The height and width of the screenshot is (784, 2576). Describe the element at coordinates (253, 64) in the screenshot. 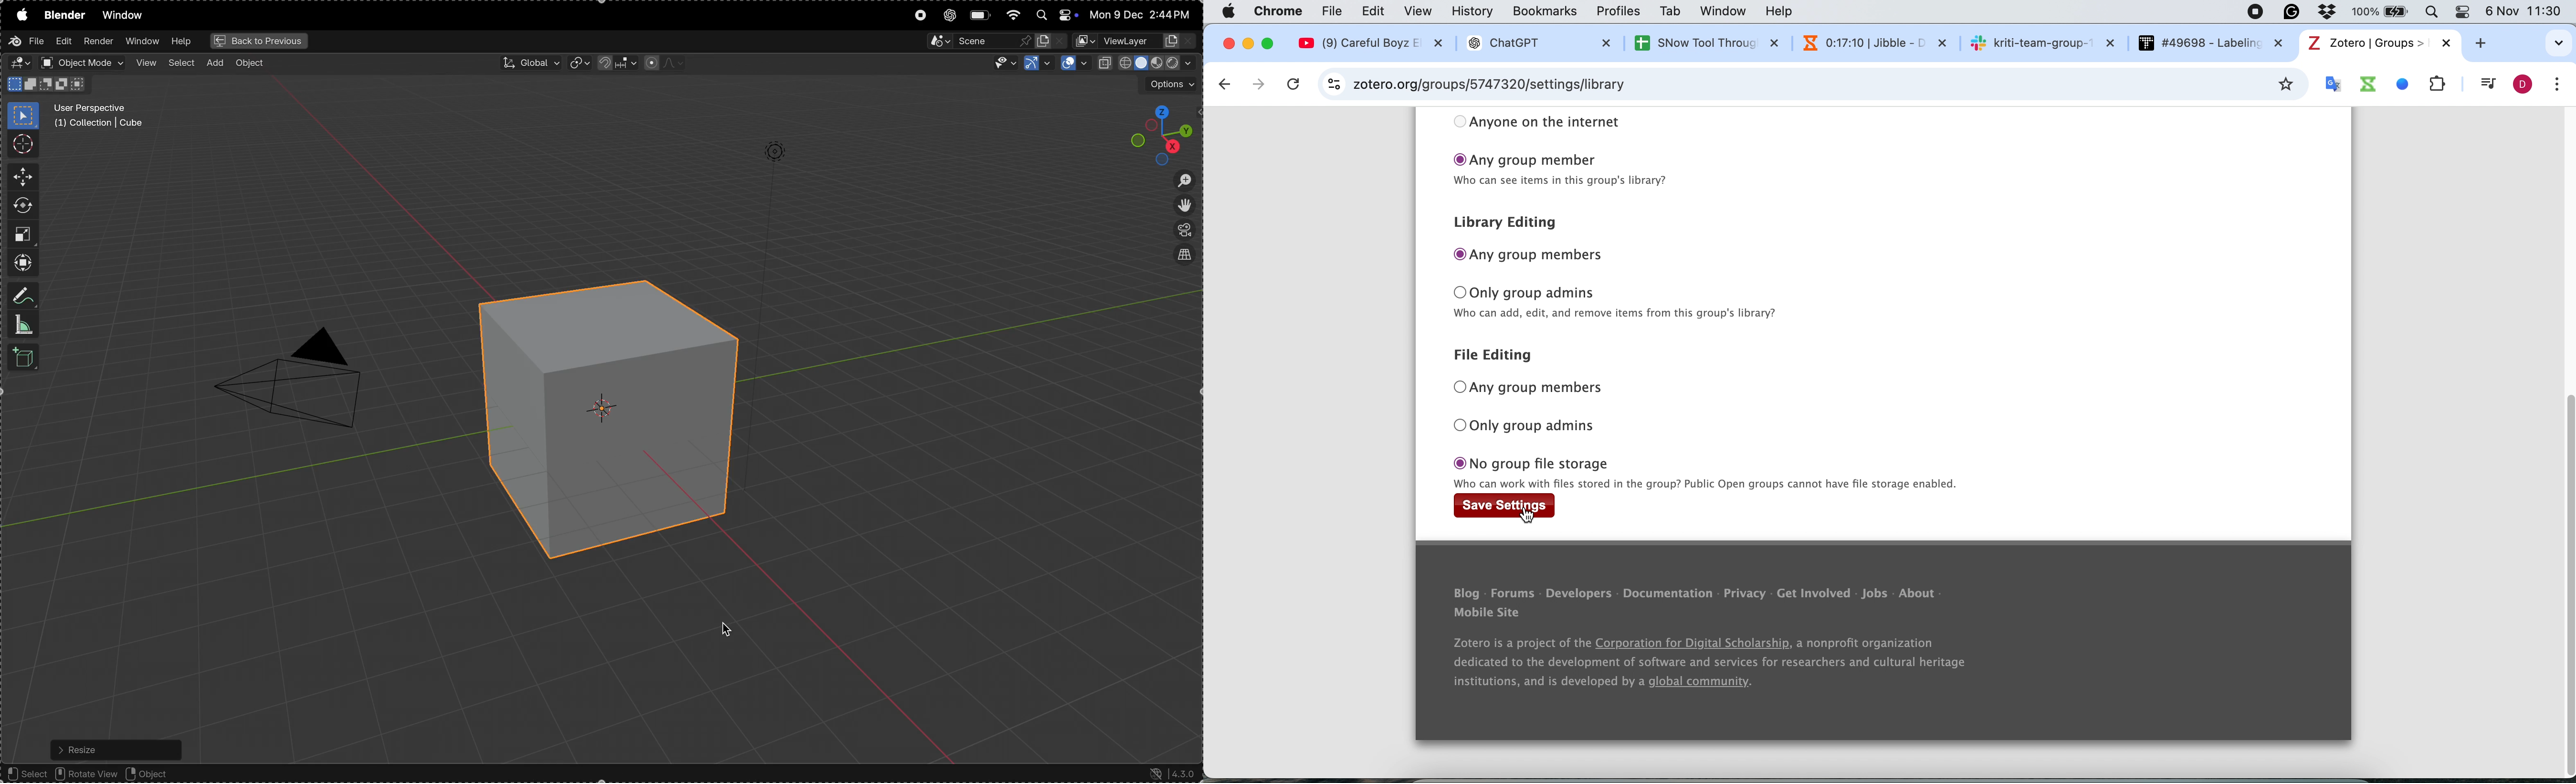

I see `object` at that location.